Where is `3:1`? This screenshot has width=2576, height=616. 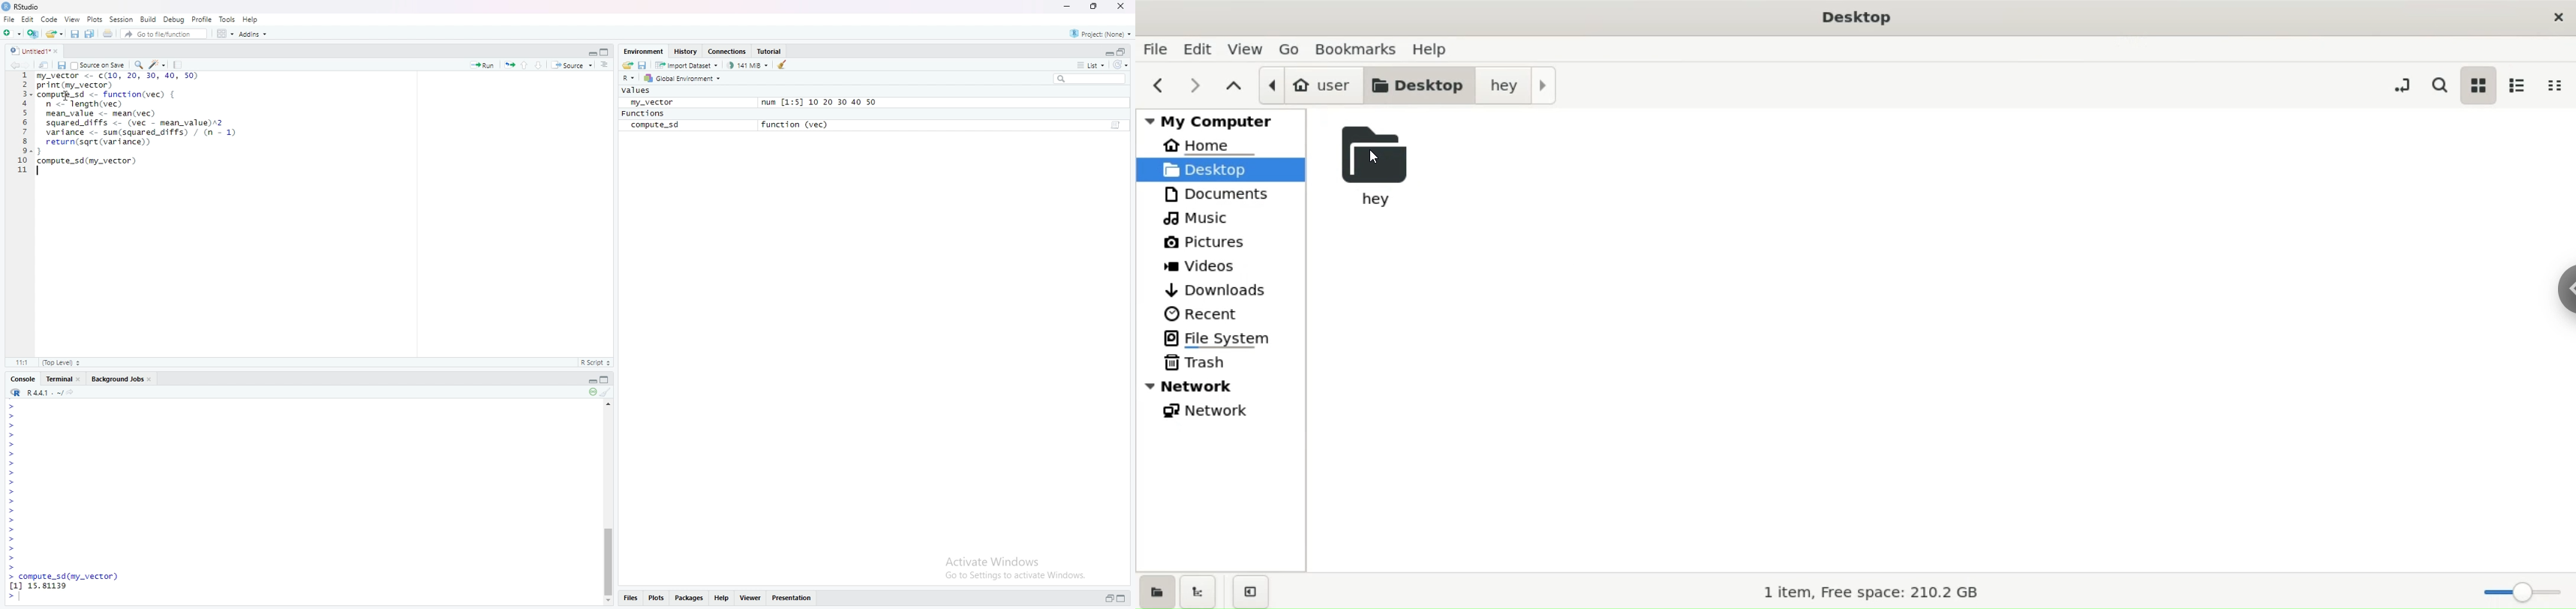 3:1 is located at coordinates (24, 362).